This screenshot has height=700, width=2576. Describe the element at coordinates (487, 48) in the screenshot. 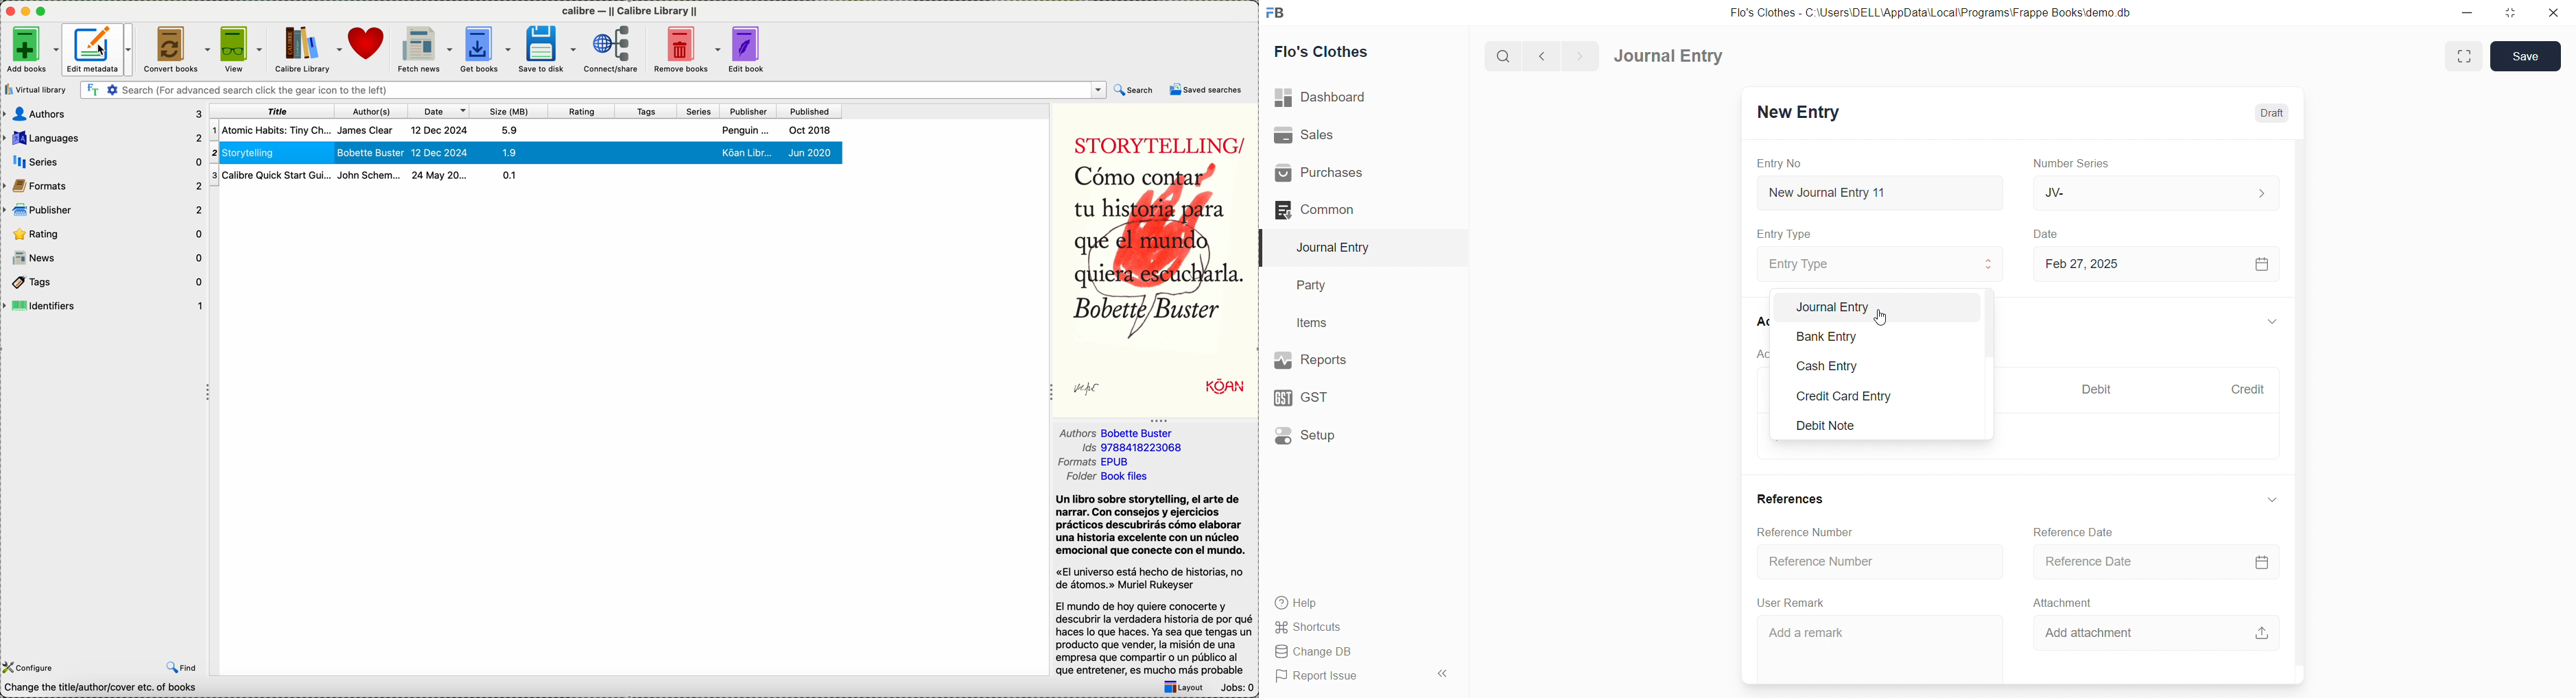

I see `get books` at that location.